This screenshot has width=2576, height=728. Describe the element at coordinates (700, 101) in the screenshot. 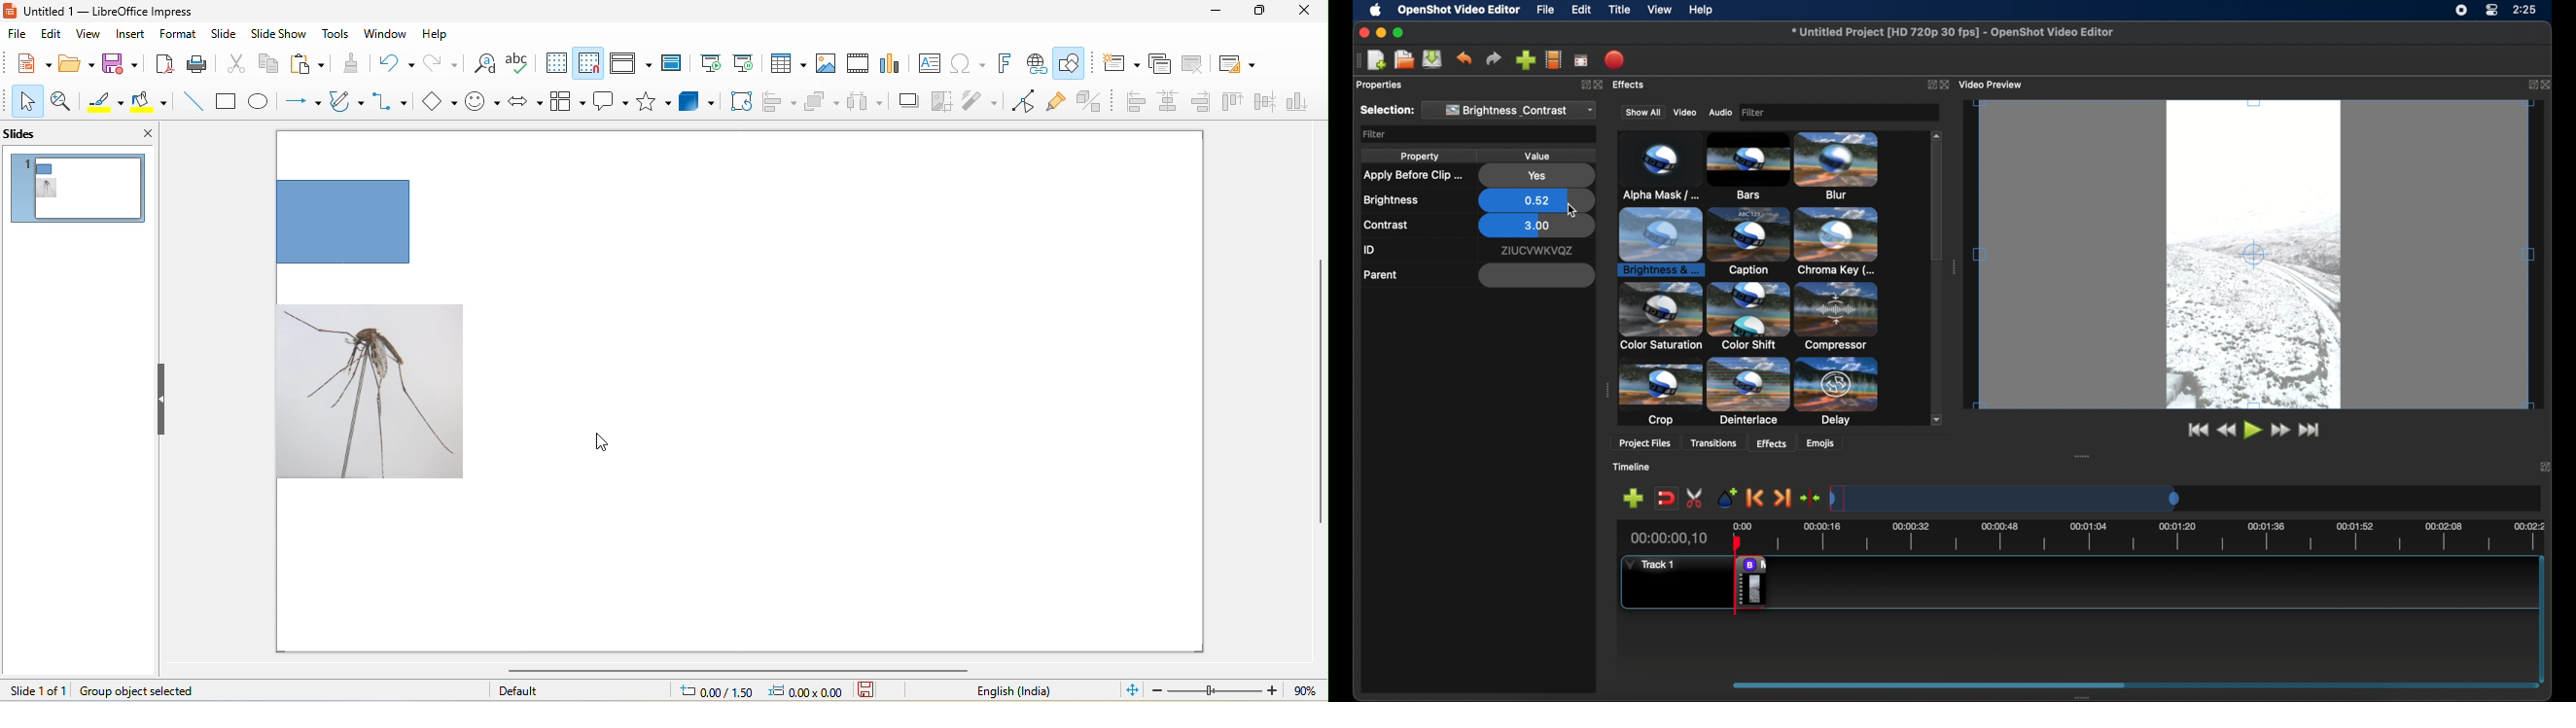

I see `3d object` at that location.